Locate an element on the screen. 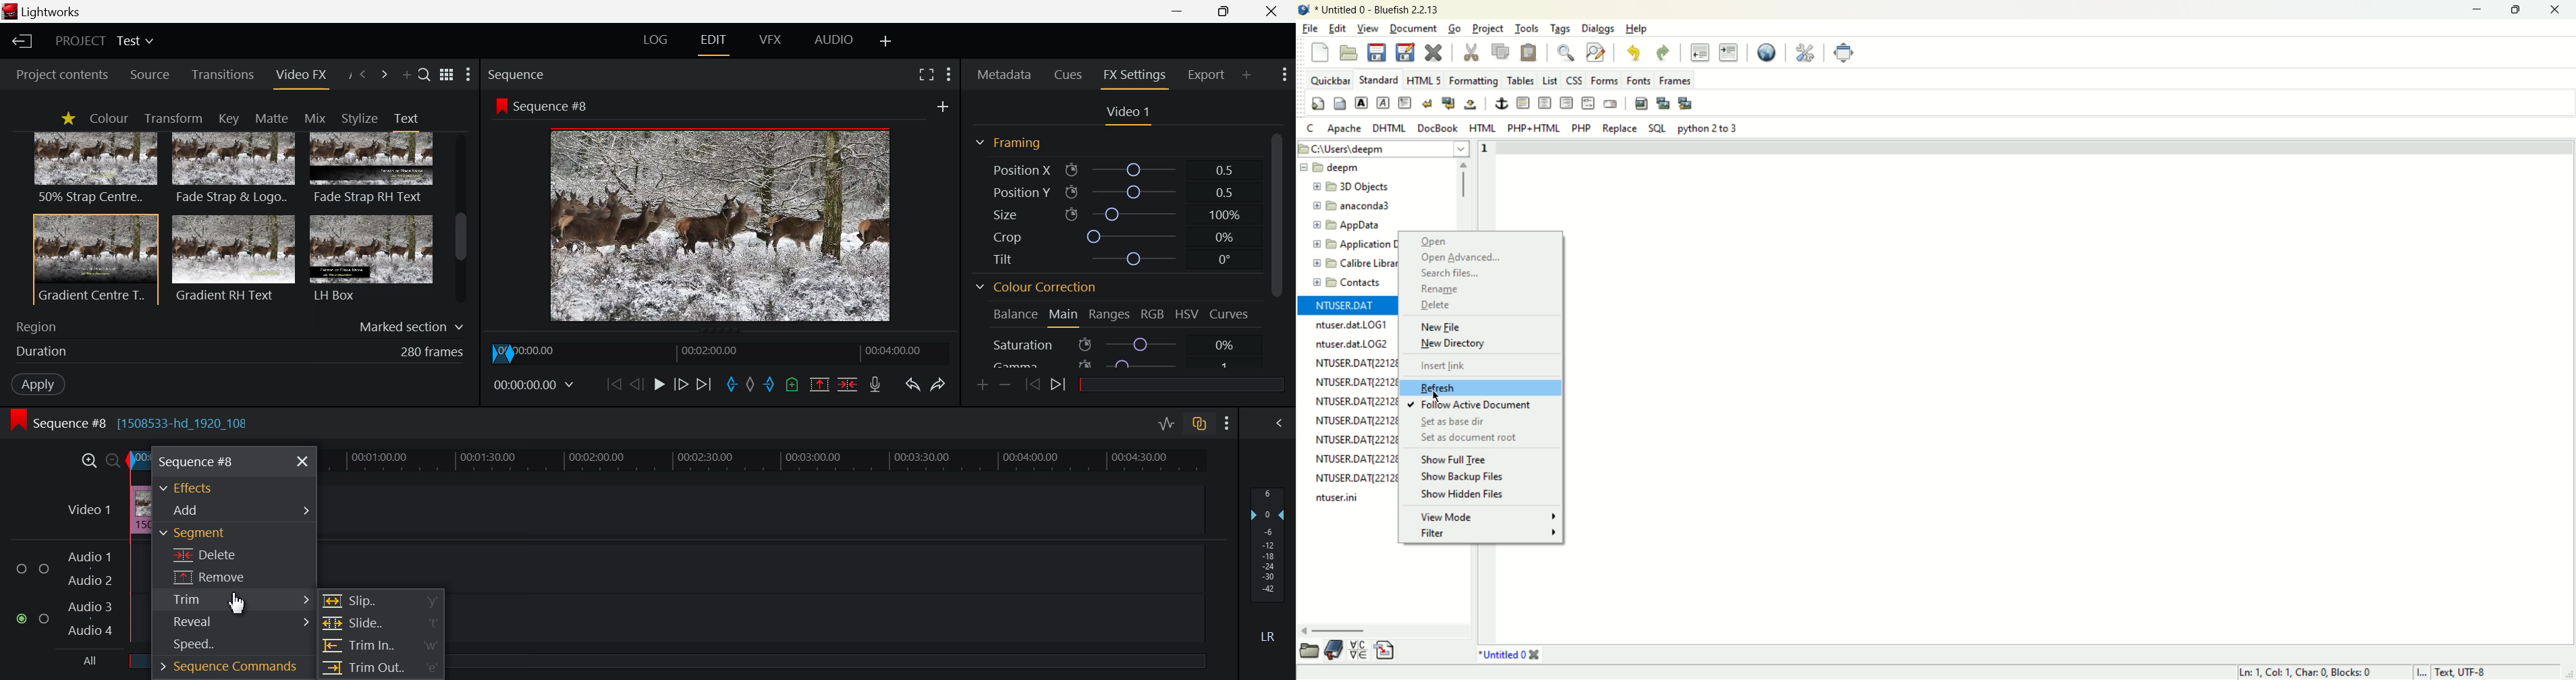 This screenshot has height=700, width=2576. Favorites is located at coordinates (67, 118).